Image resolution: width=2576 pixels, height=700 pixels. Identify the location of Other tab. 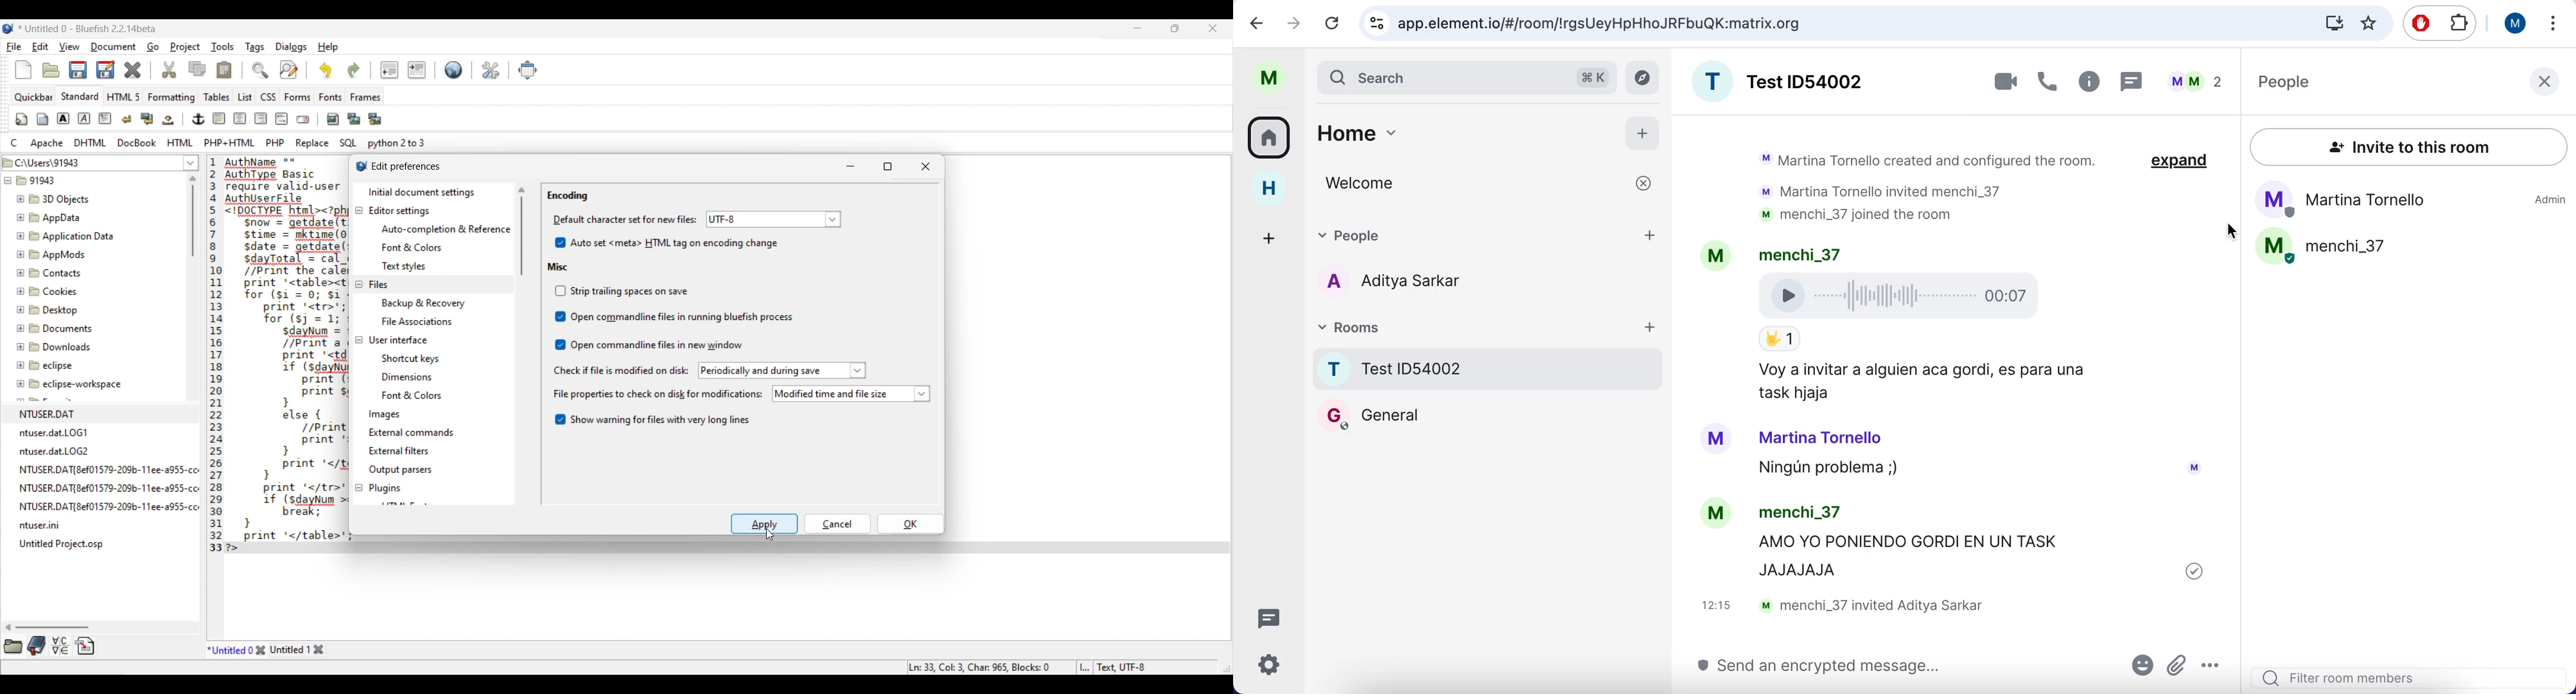
(297, 649).